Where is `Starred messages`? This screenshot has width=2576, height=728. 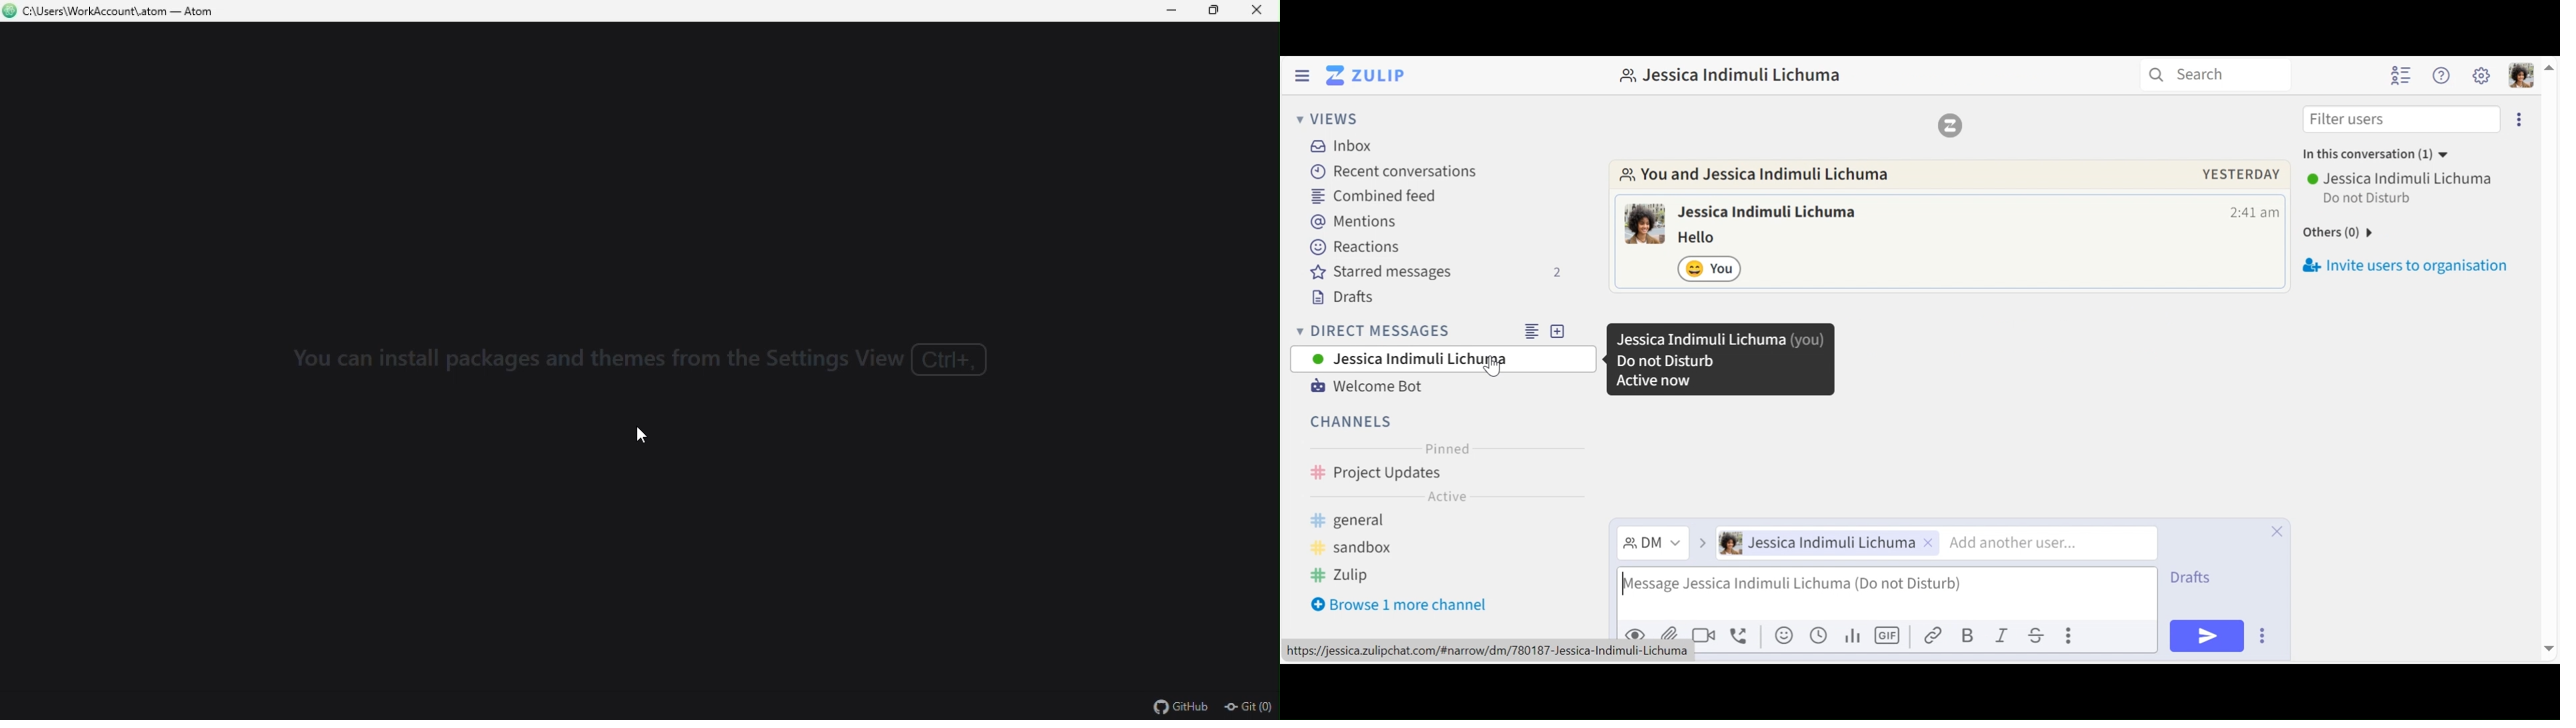 Starred messages is located at coordinates (1437, 274).